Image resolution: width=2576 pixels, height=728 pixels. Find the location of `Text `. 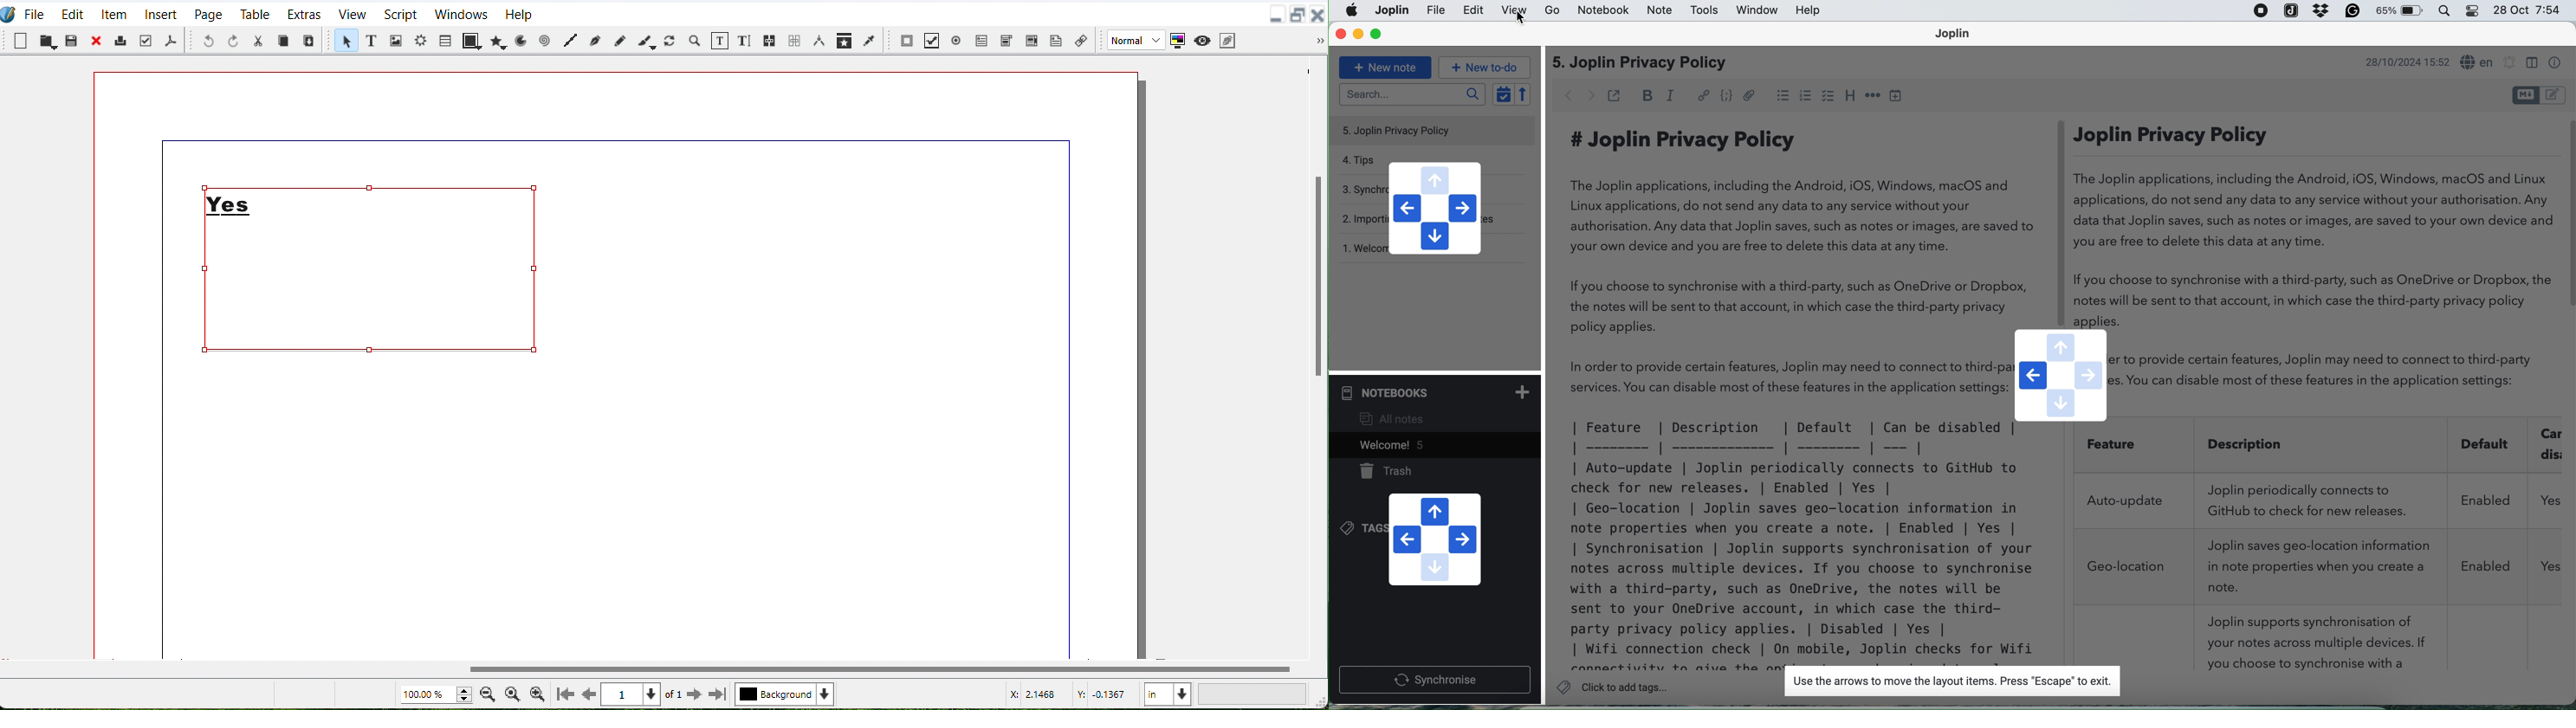

Text  is located at coordinates (231, 200).